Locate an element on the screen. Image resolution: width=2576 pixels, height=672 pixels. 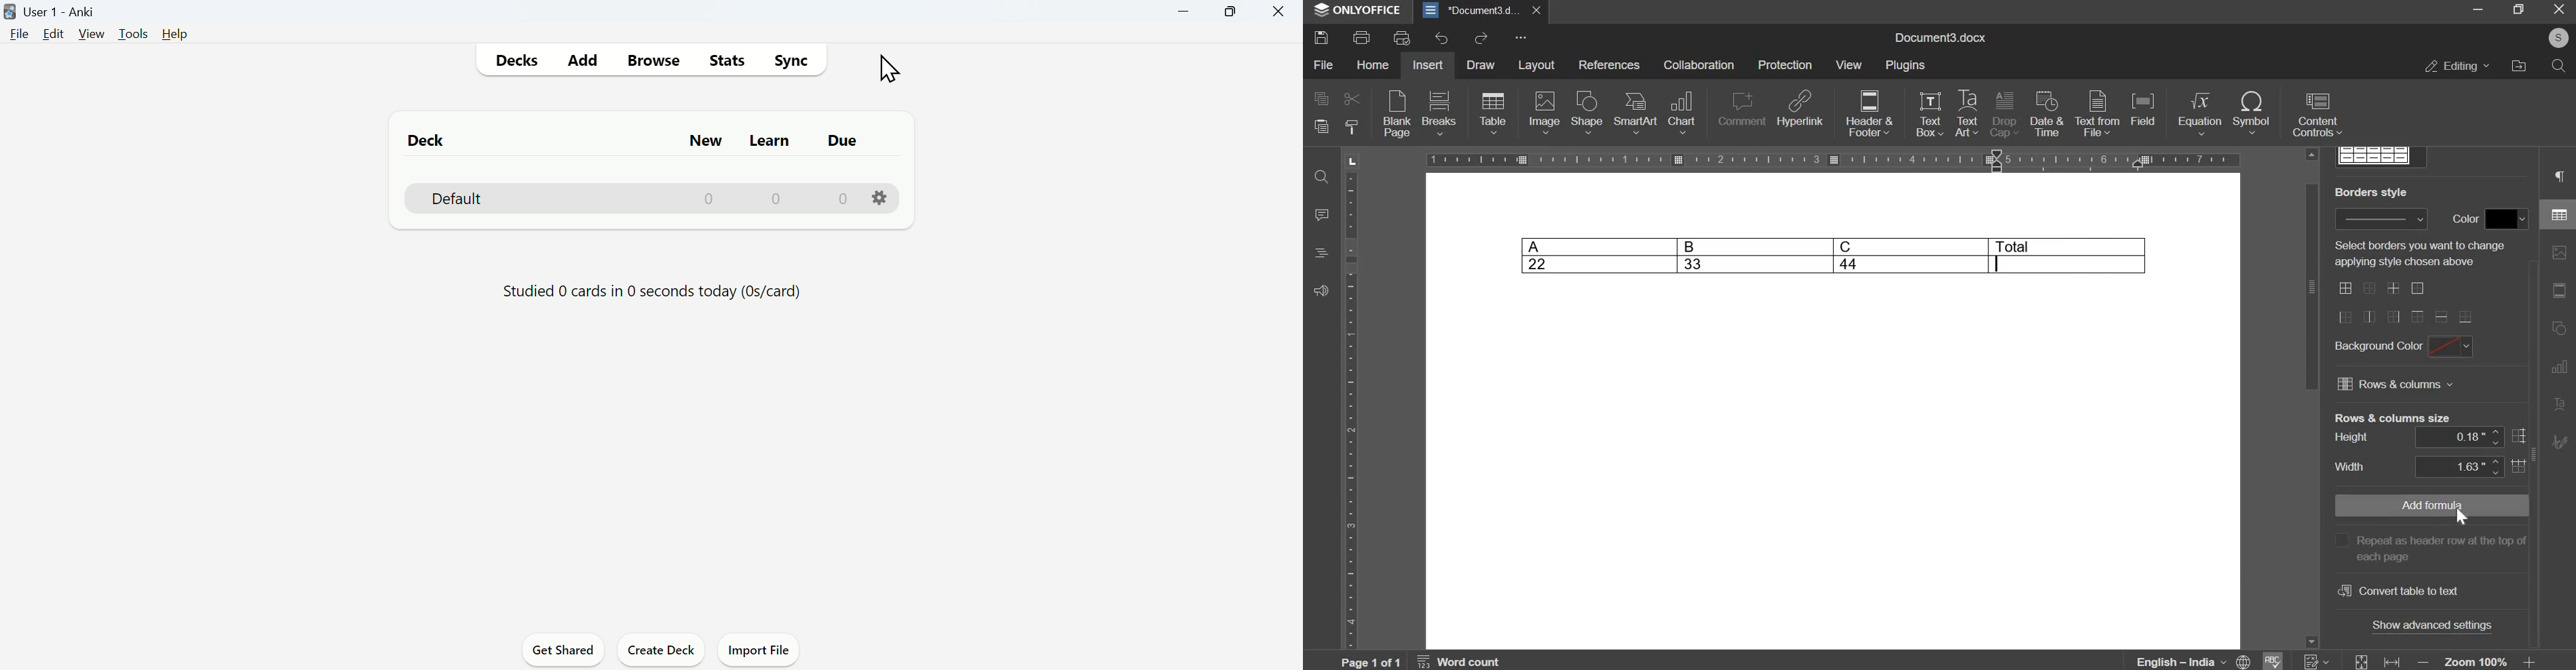
minimize is located at coordinates (2477, 11).